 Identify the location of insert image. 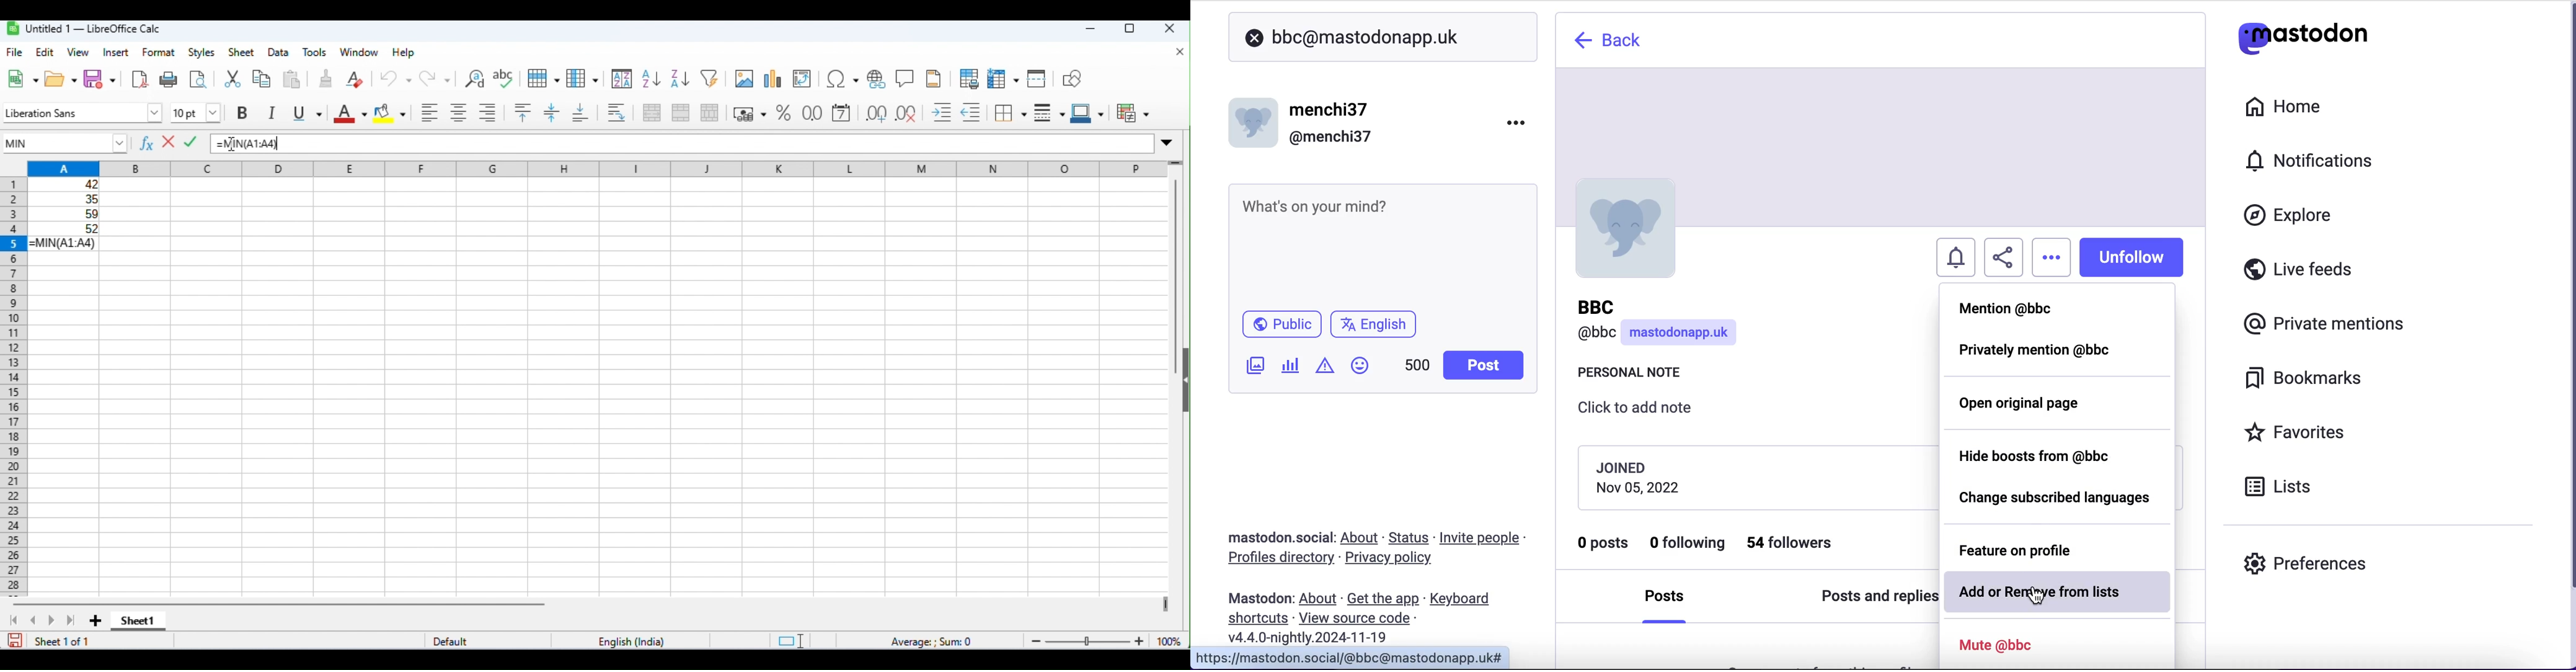
(743, 79).